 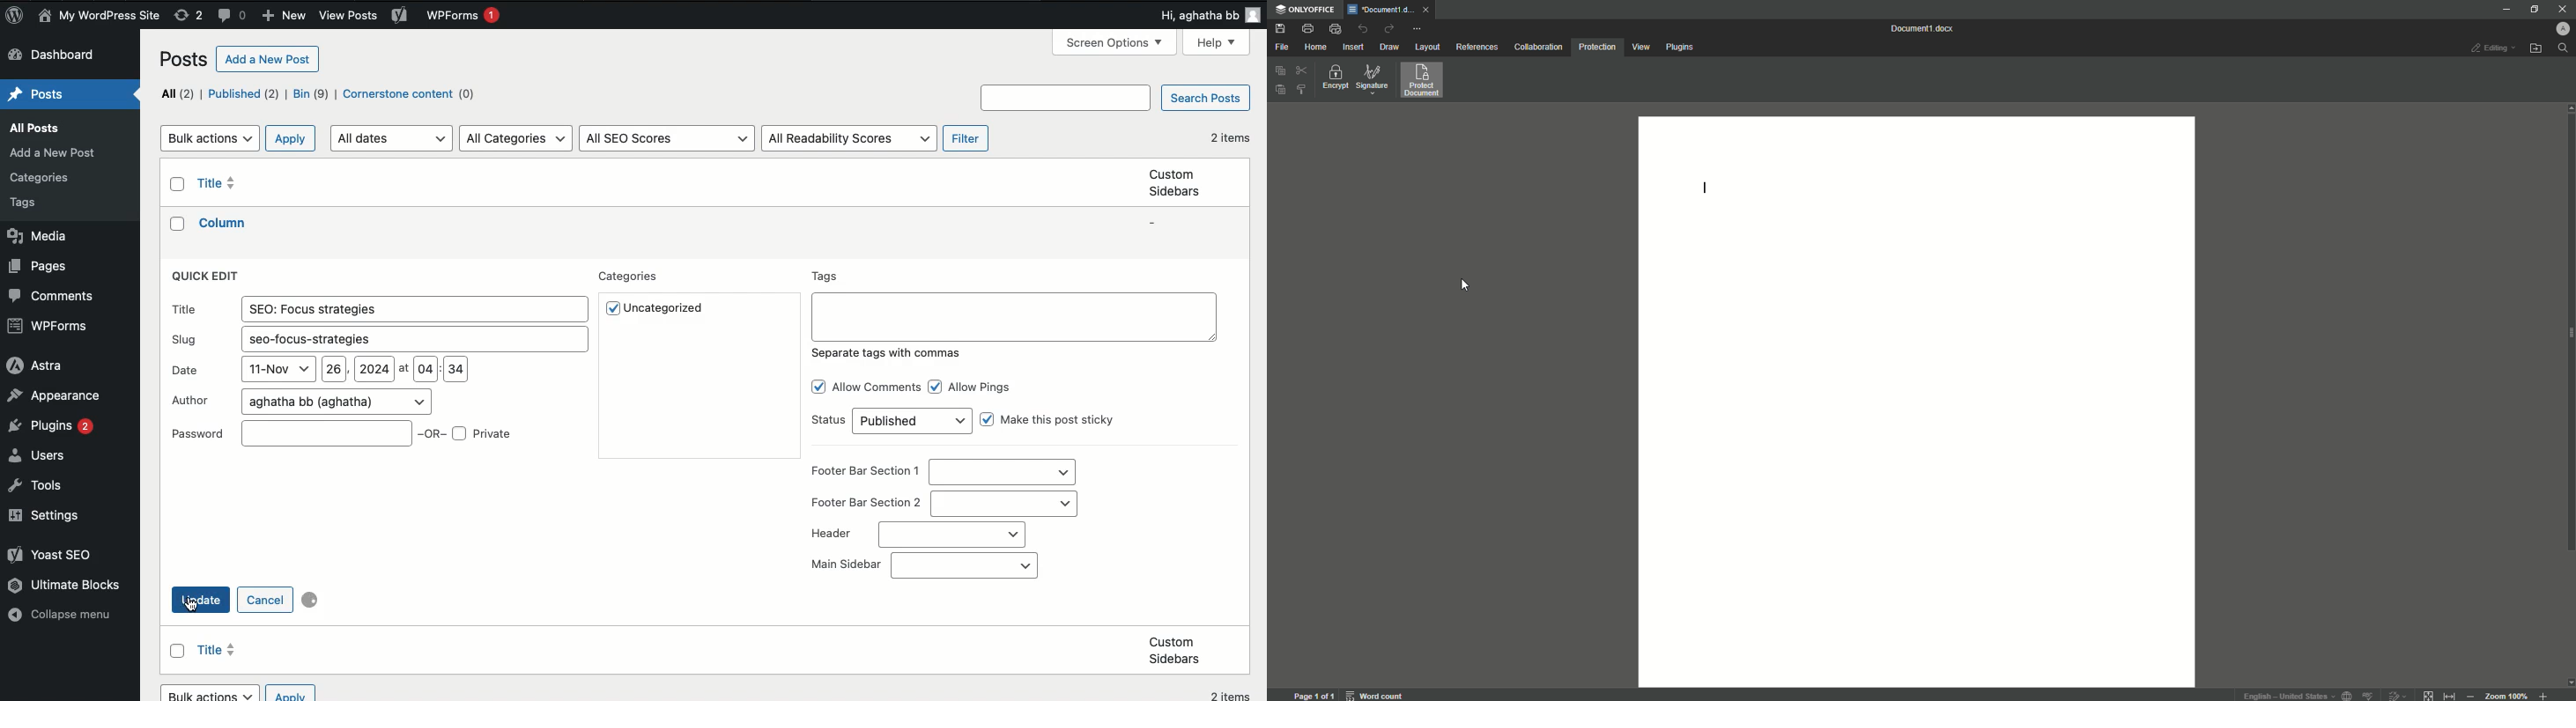 What do you see at coordinates (1203, 100) in the screenshot?
I see `Search posts` at bounding box center [1203, 100].